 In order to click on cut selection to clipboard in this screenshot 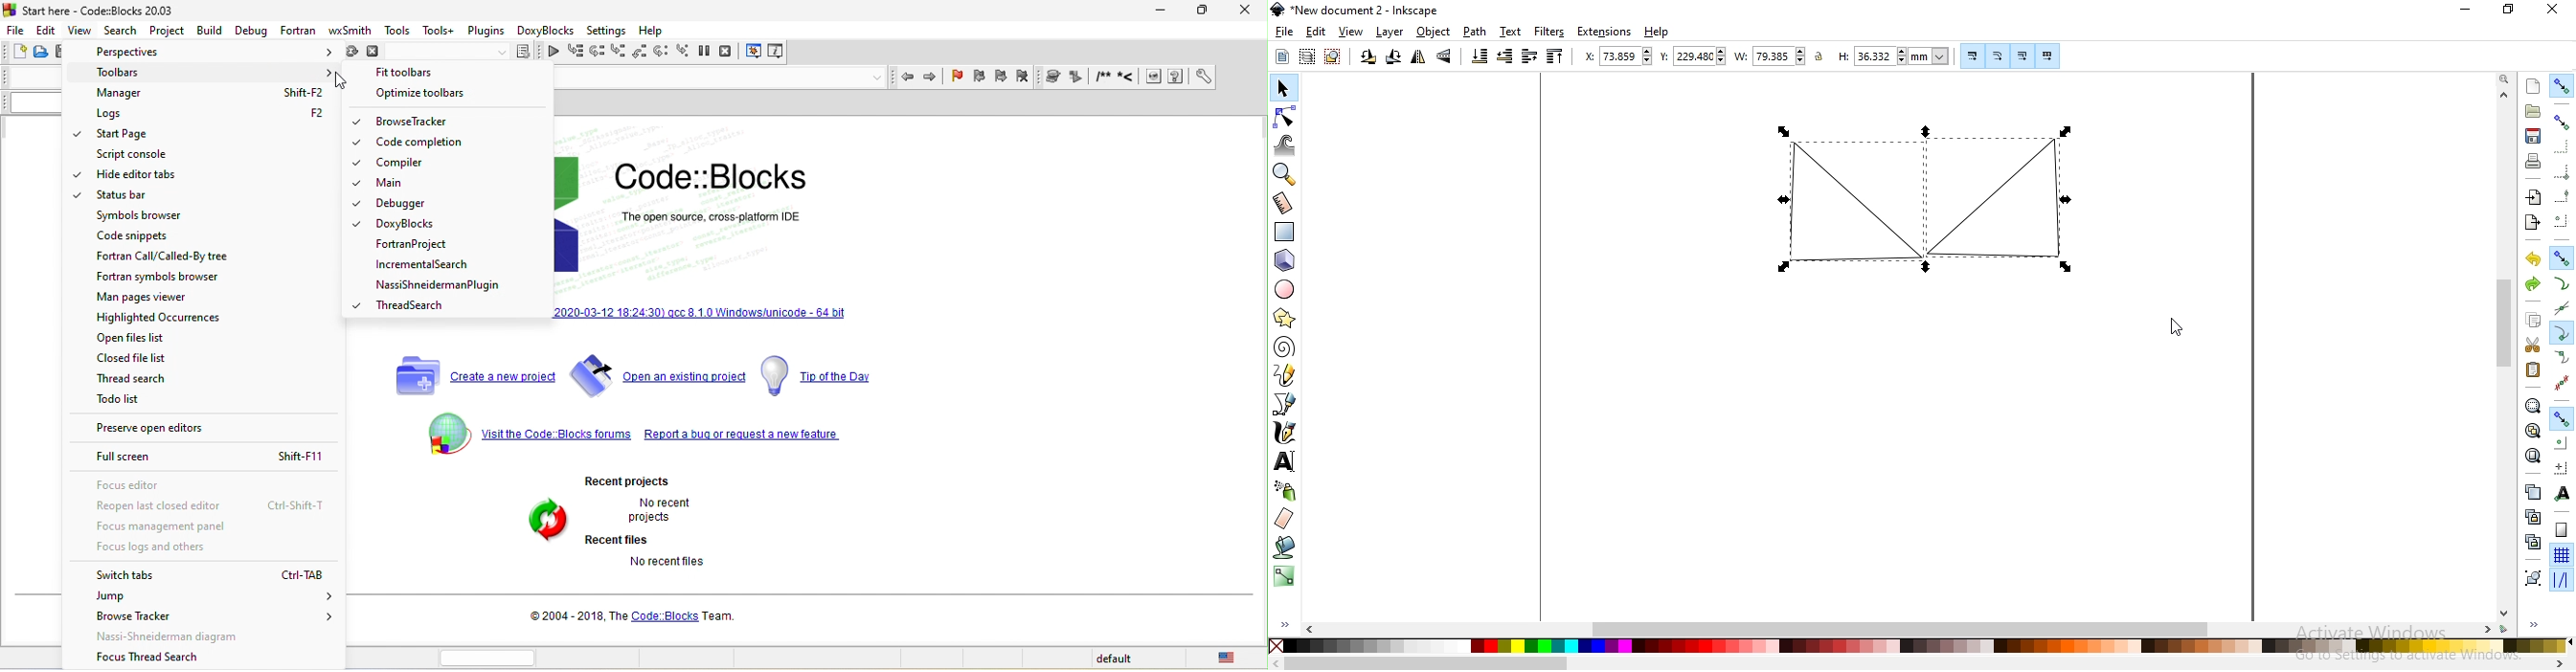, I will do `click(2531, 344)`.